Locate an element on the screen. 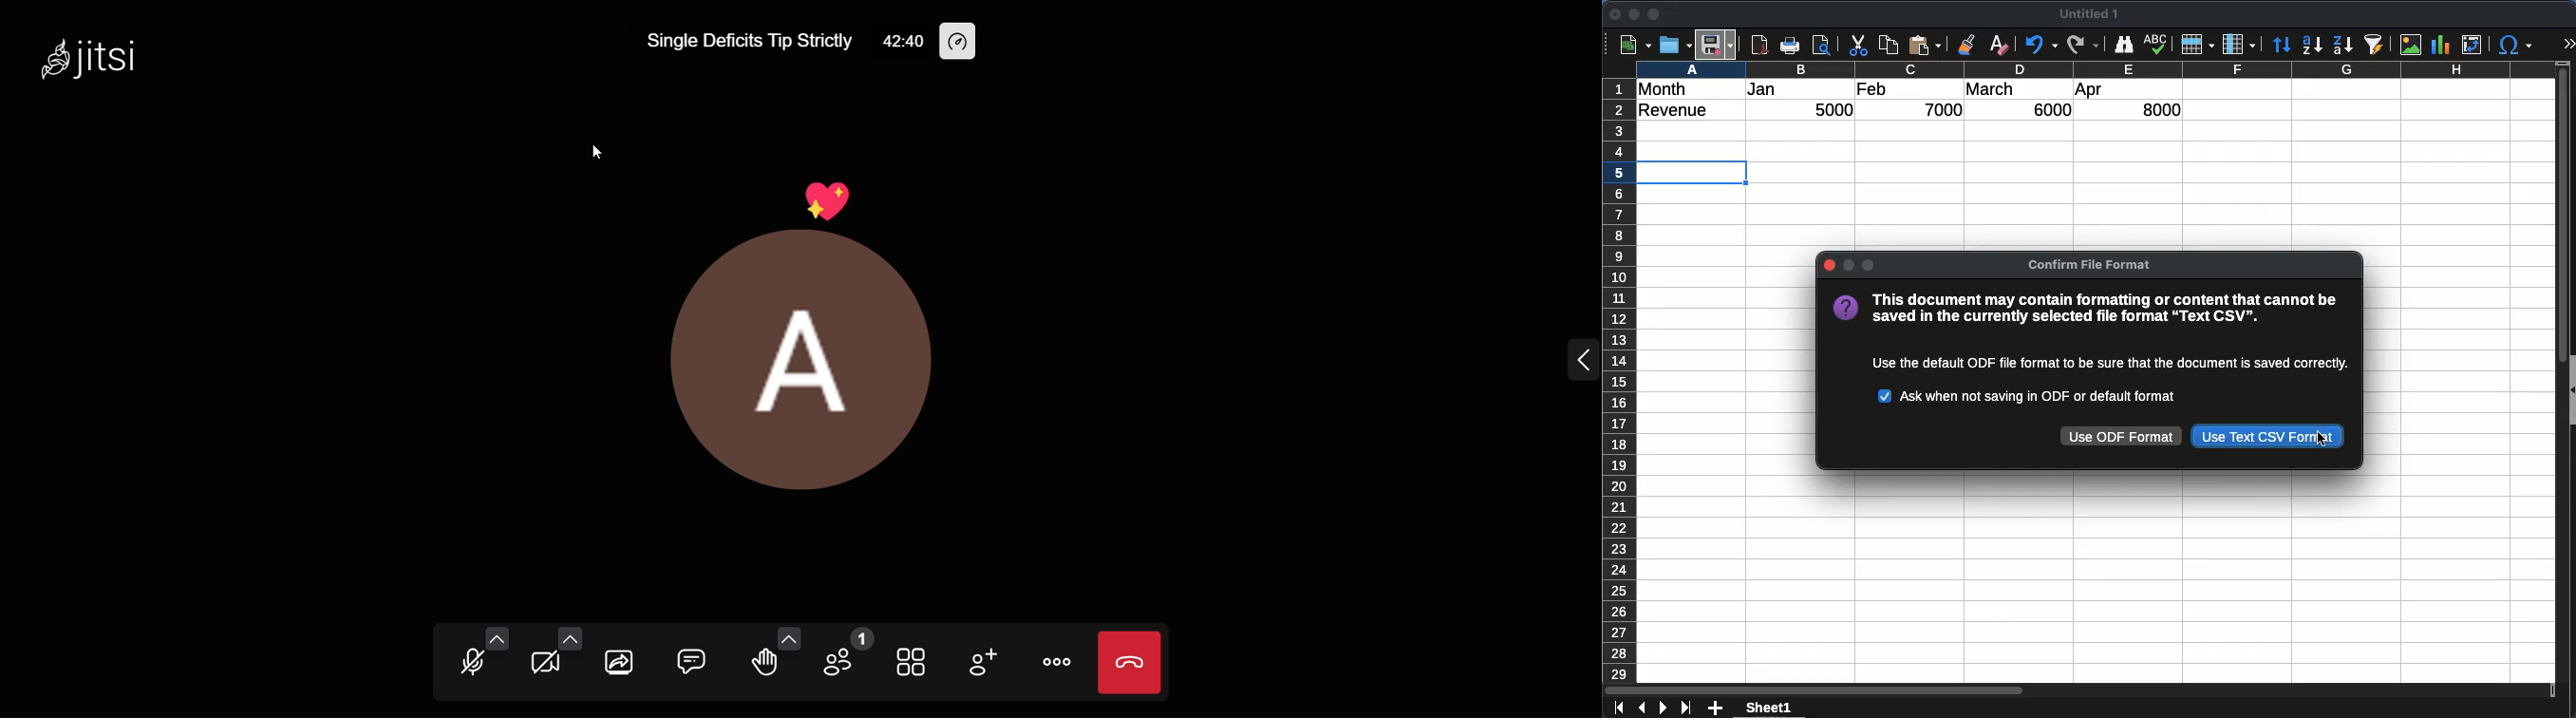  tile view is located at coordinates (915, 660).